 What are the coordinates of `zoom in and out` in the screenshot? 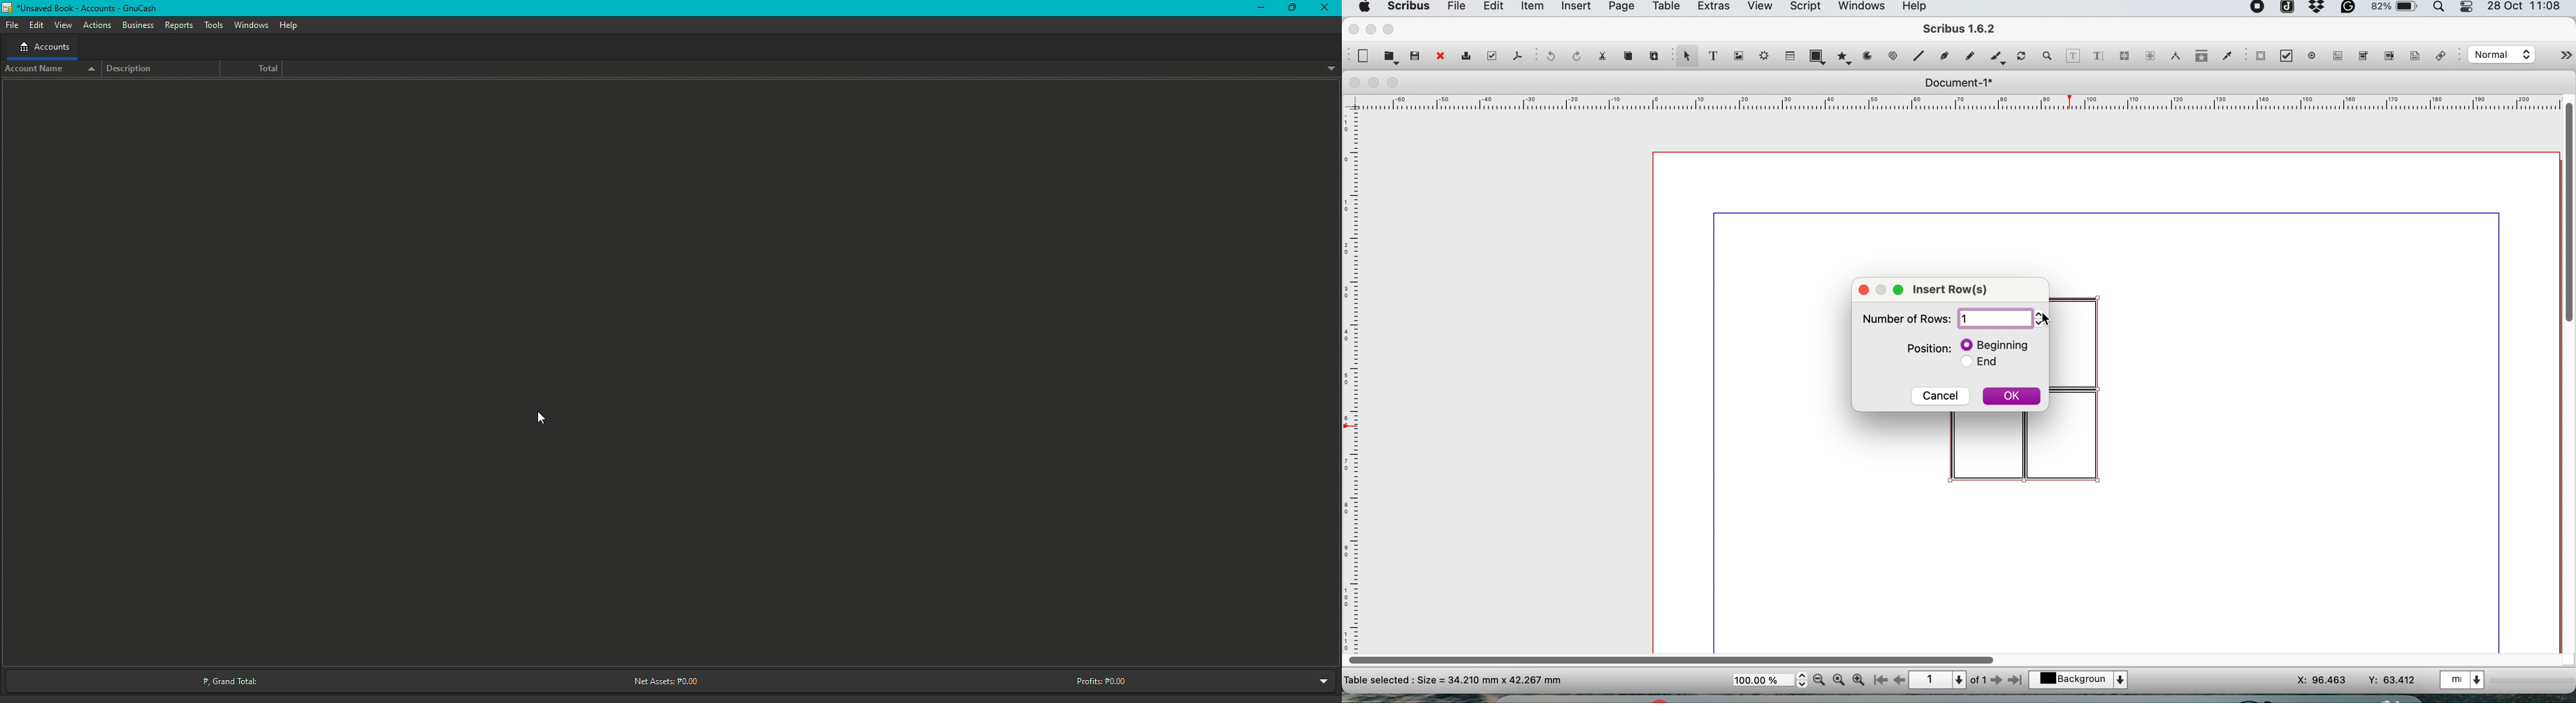 It's located at (2048, 56).